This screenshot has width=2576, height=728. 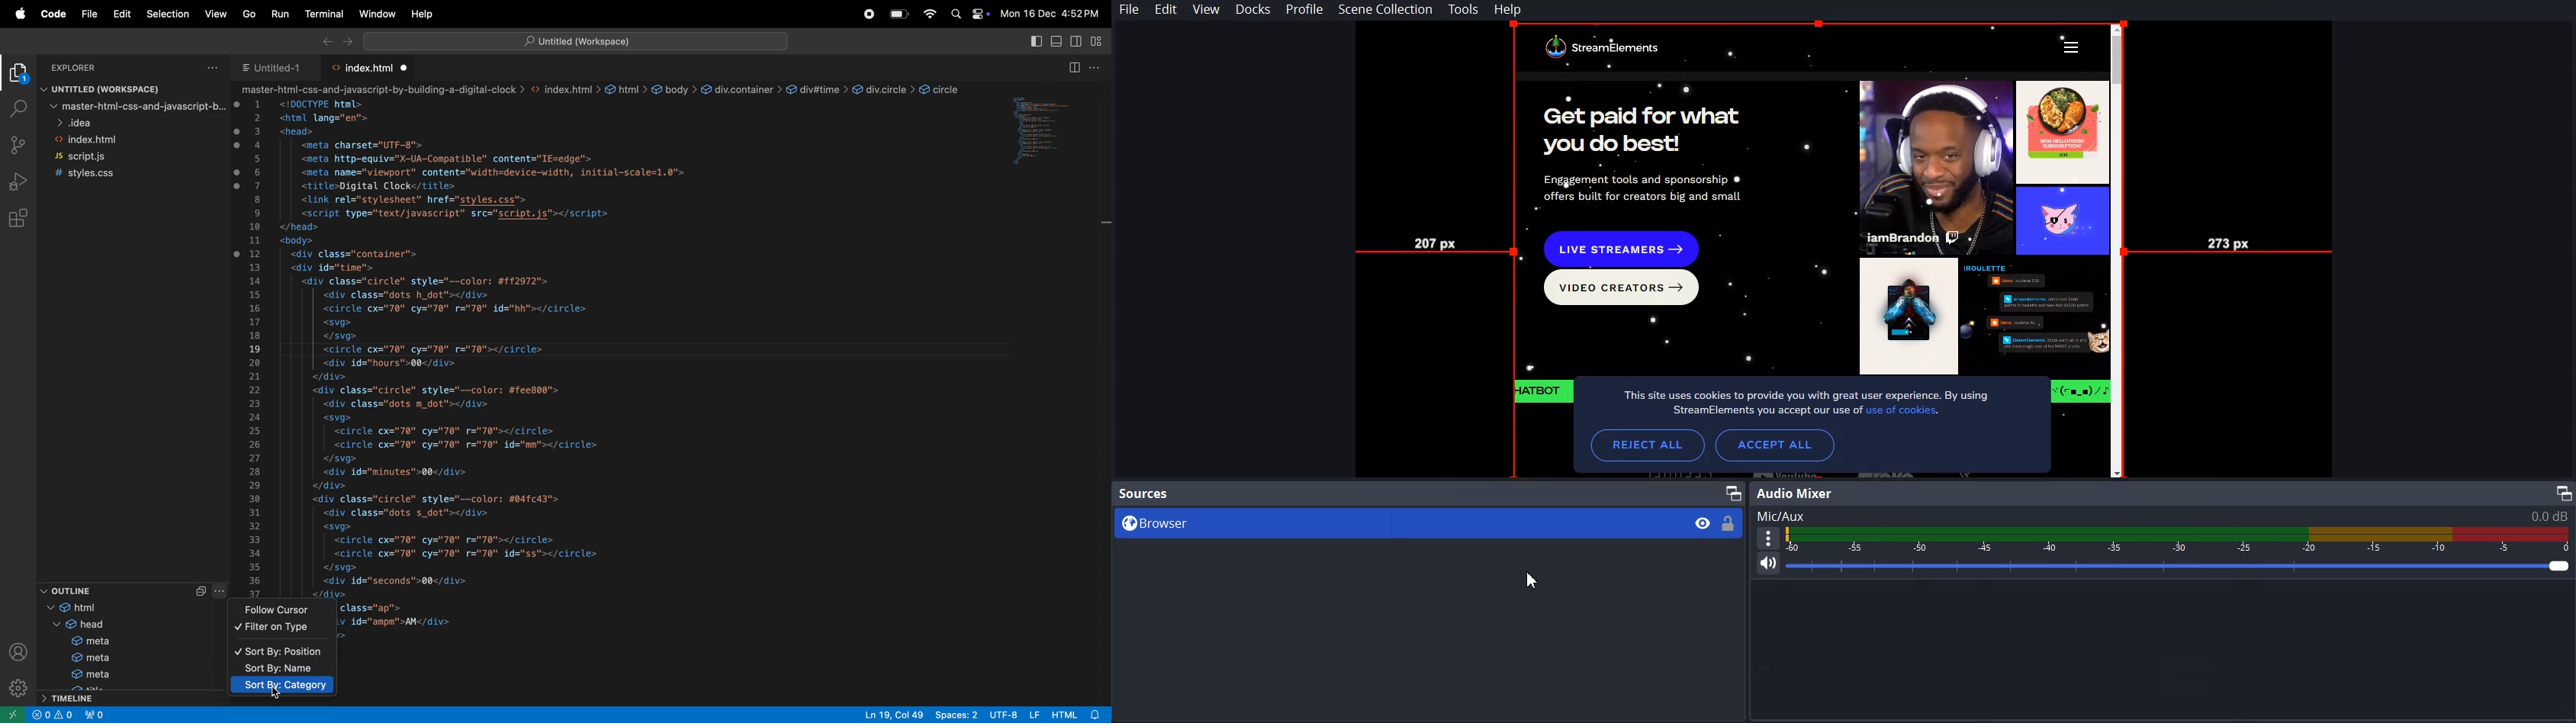 I want to click on Edit, so click(x=116, y=14).